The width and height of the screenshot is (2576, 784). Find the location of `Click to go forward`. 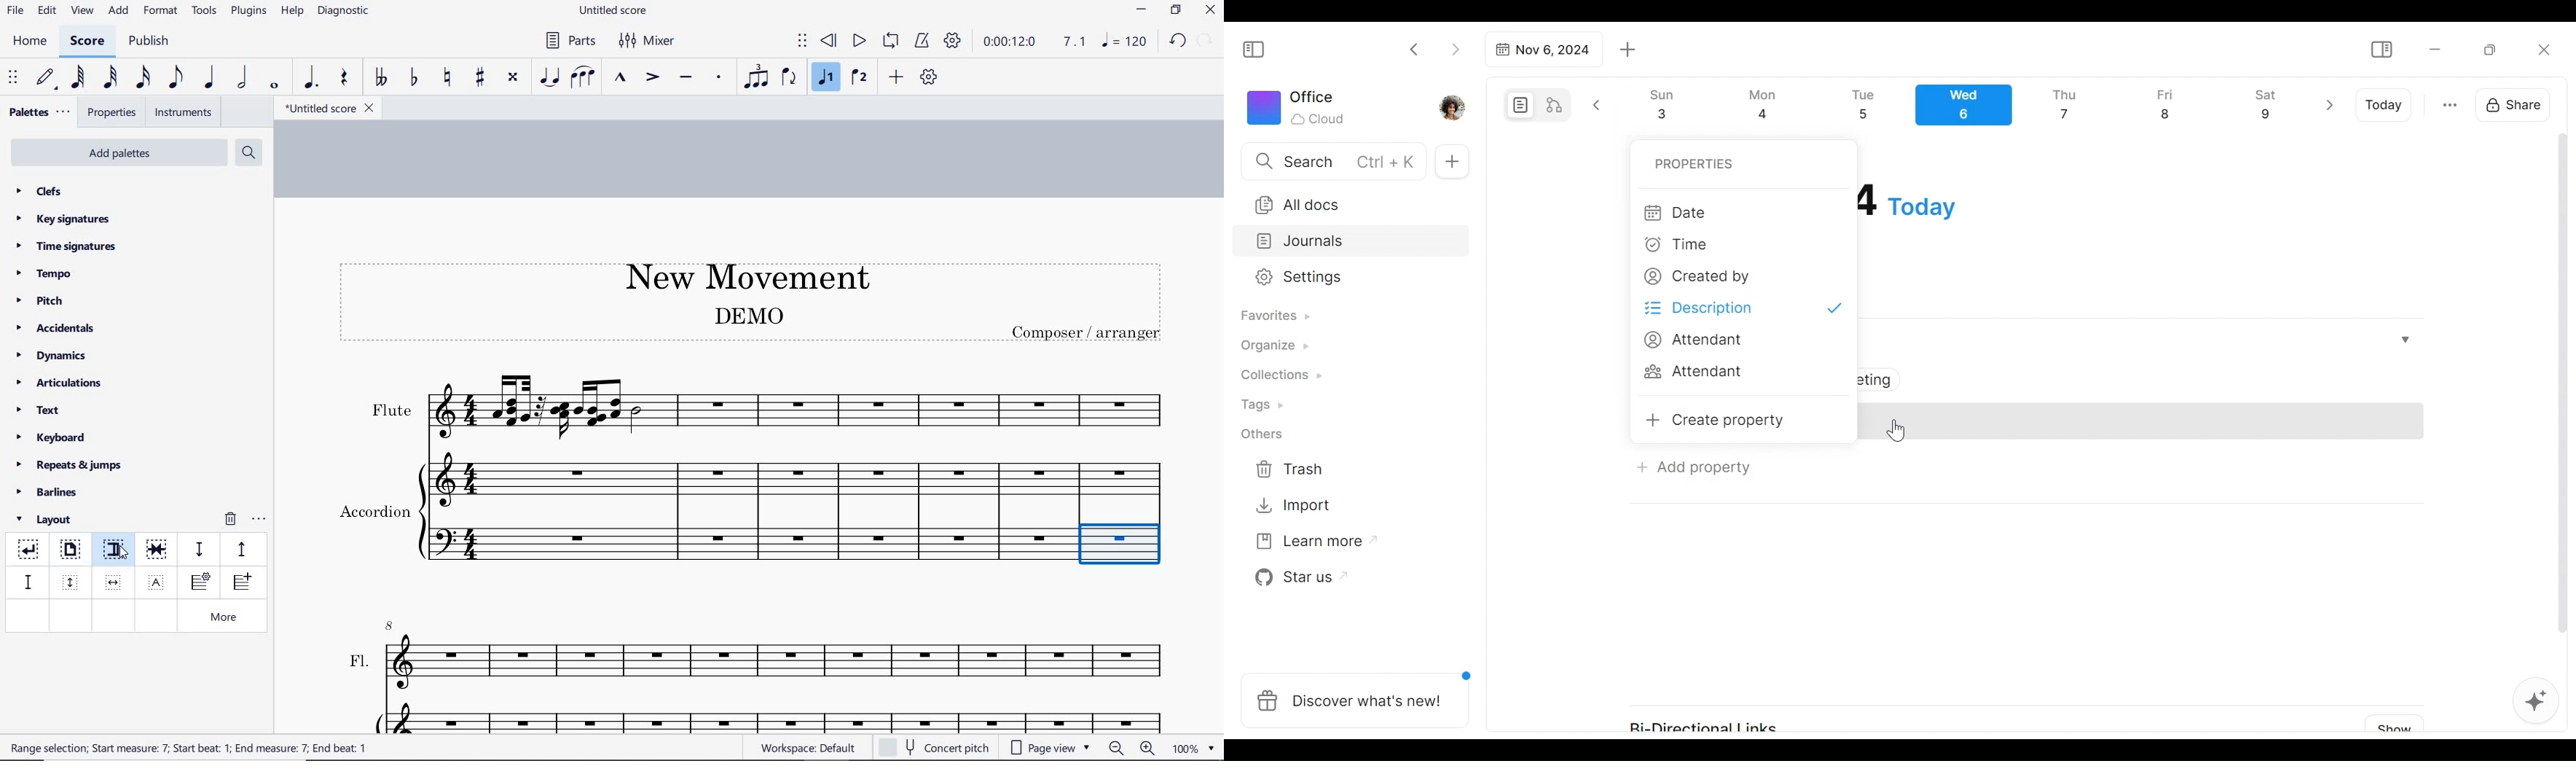

Click to go forward is located at coordinates (1455, 48).